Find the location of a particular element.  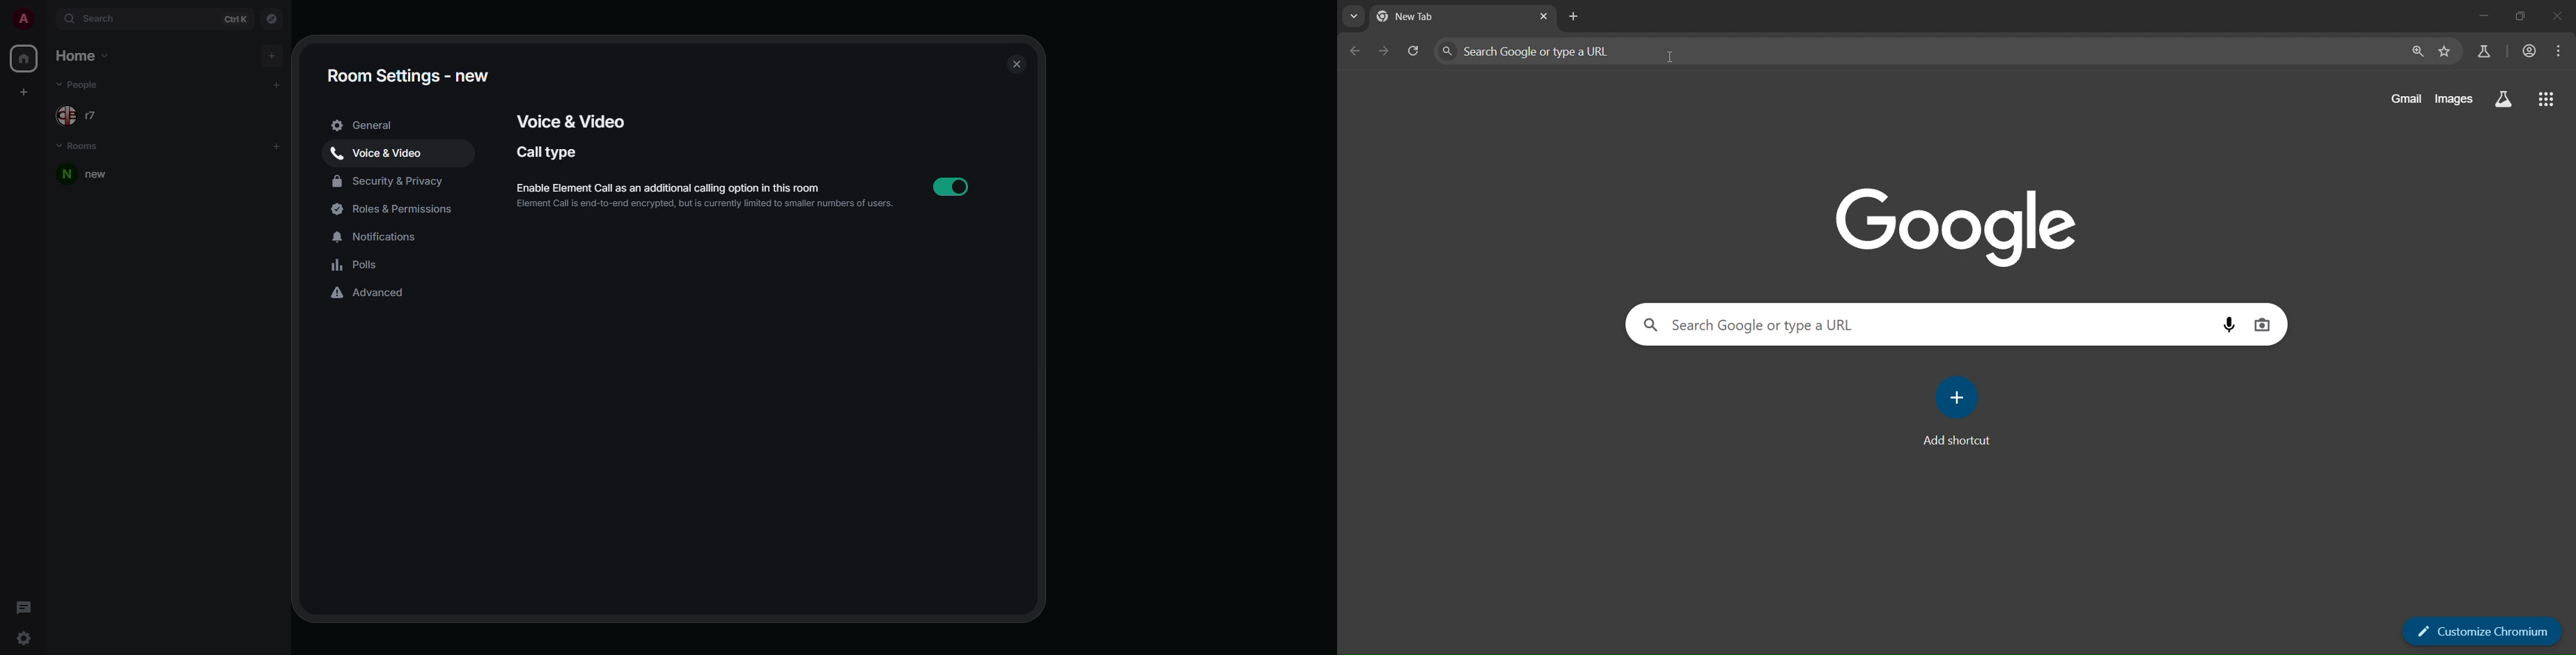

roles & permissions is located at coordinates (403, 211).